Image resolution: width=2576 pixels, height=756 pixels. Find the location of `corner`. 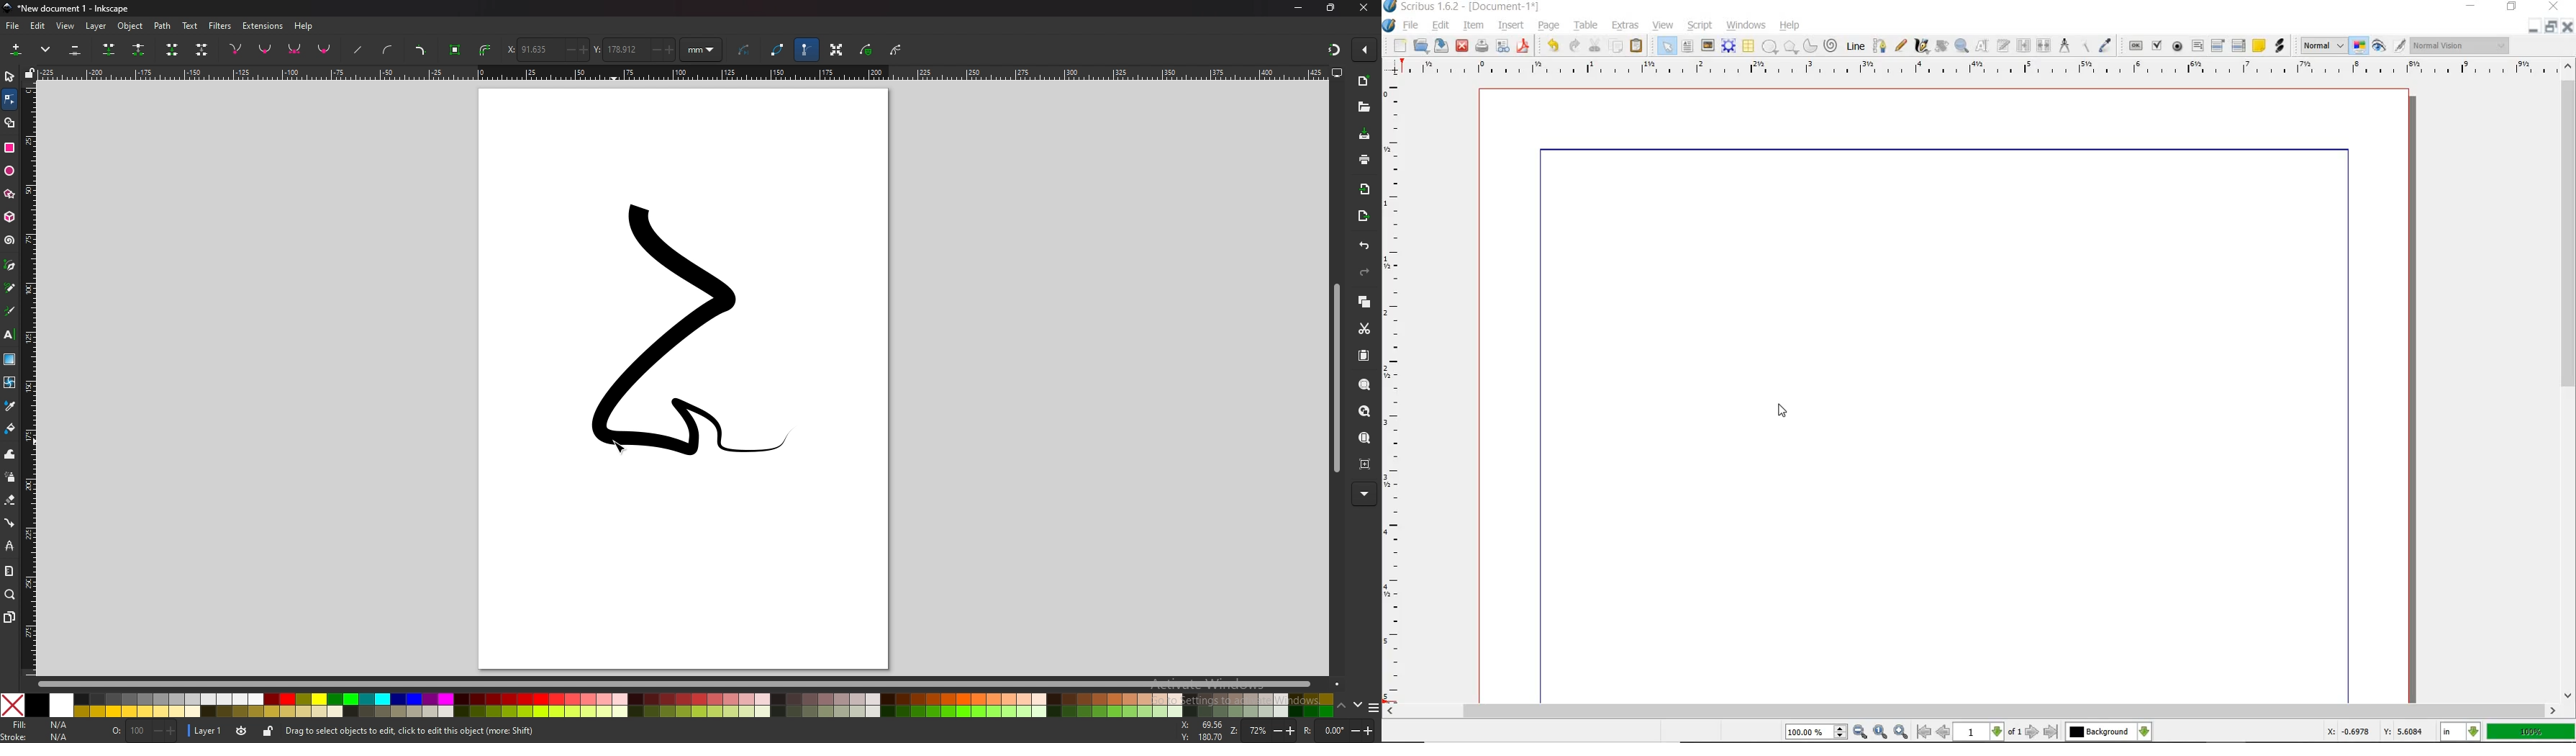

corner is located at coordinates (236, 49).